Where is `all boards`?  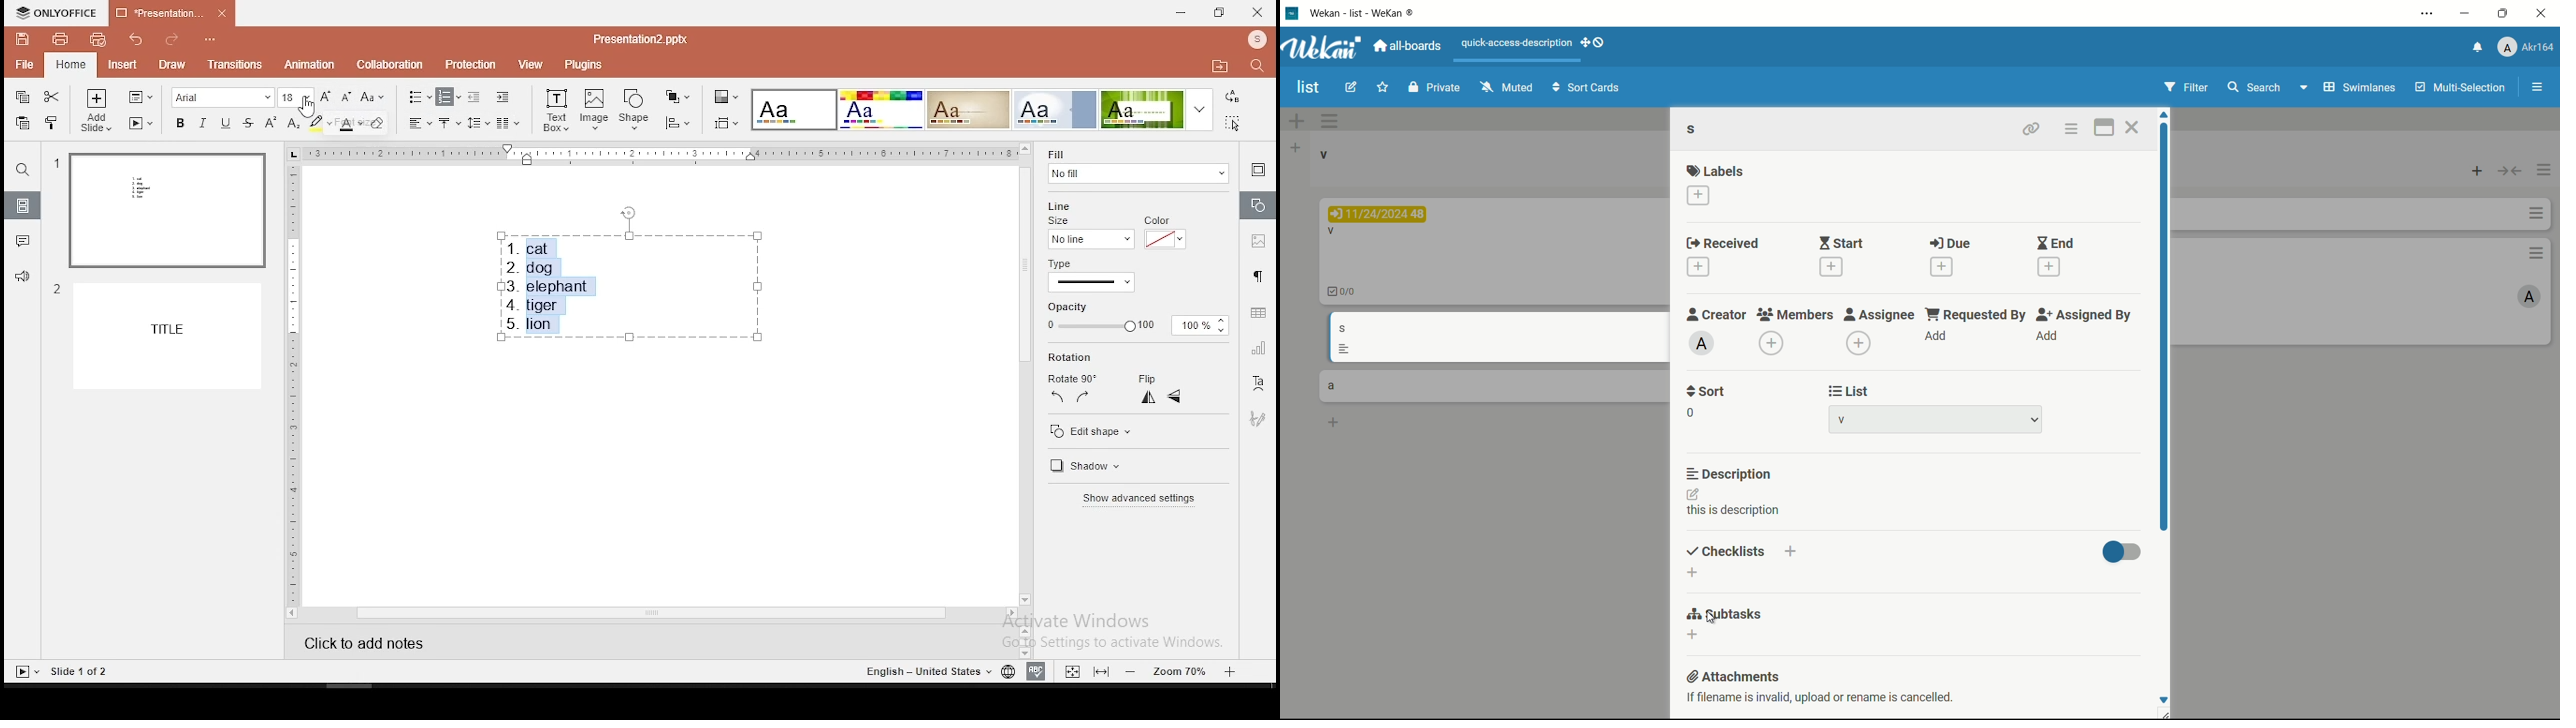 all boards is located at coordinates (1407, 46).